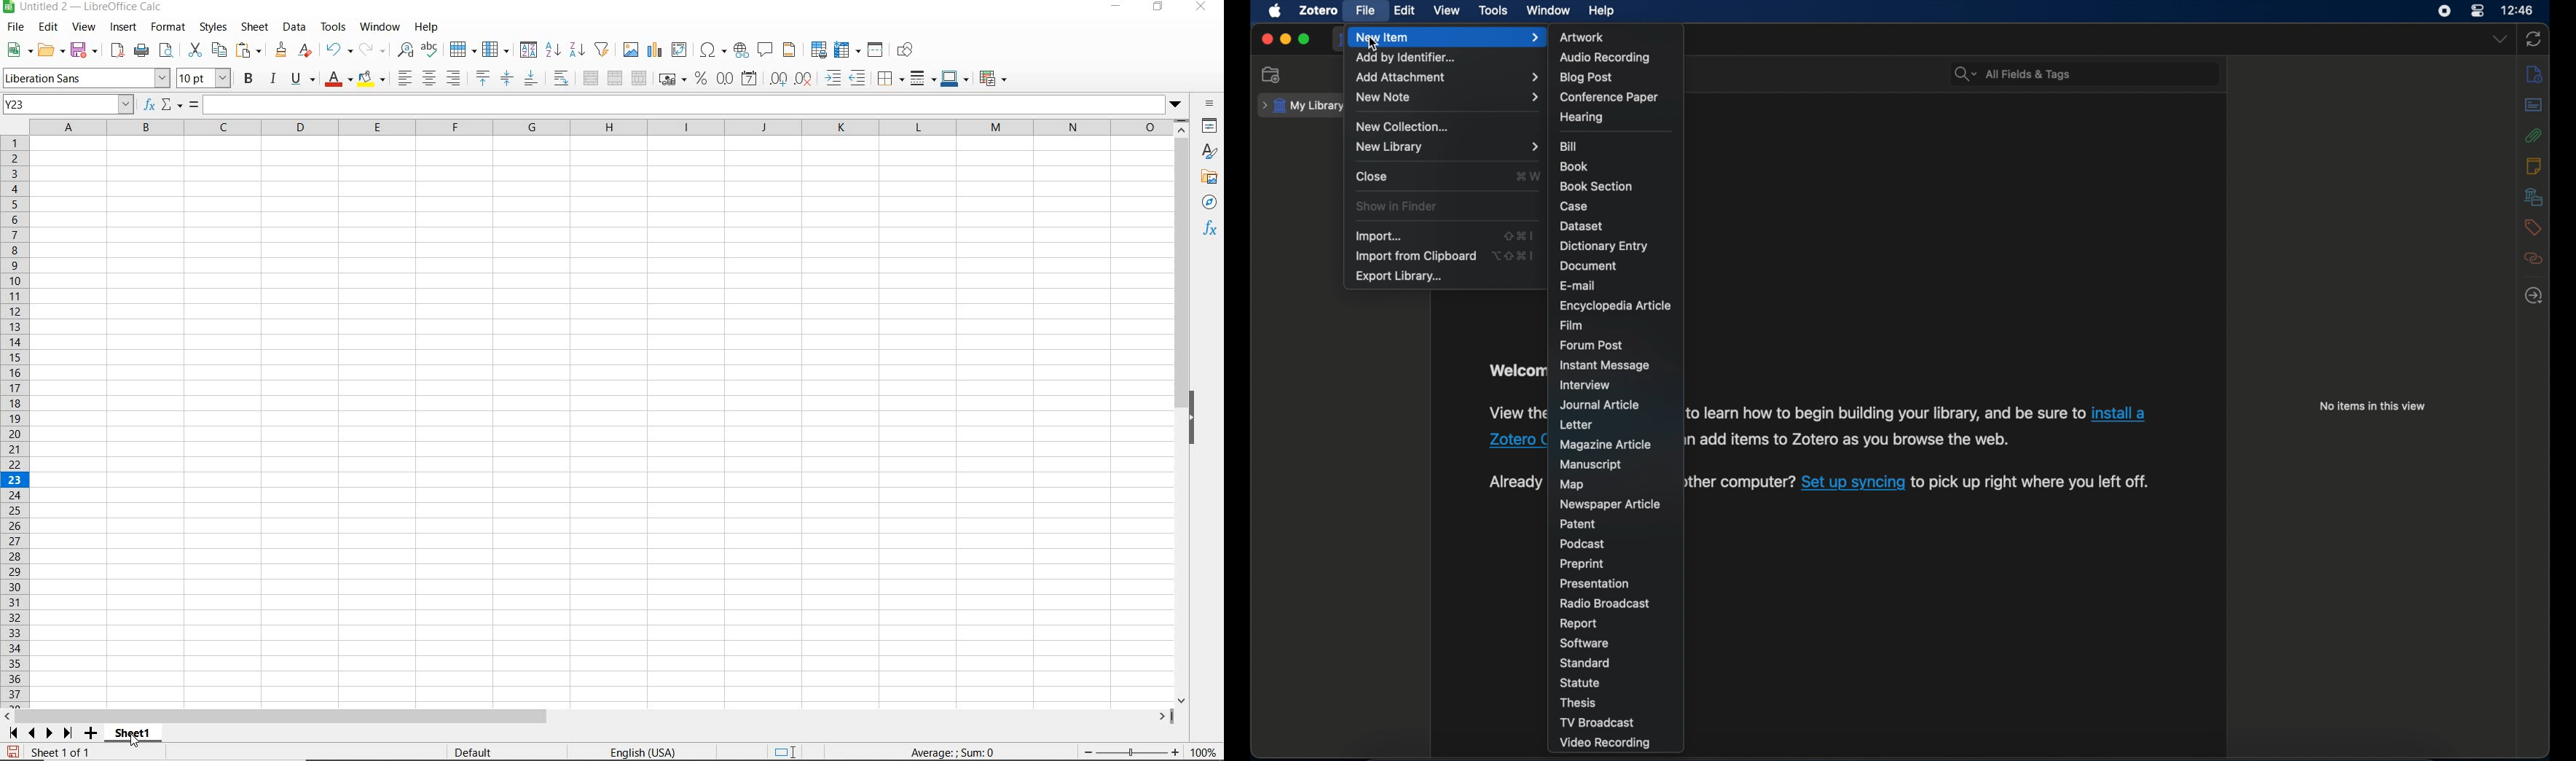  I want to click on window, so click(1548, 11).